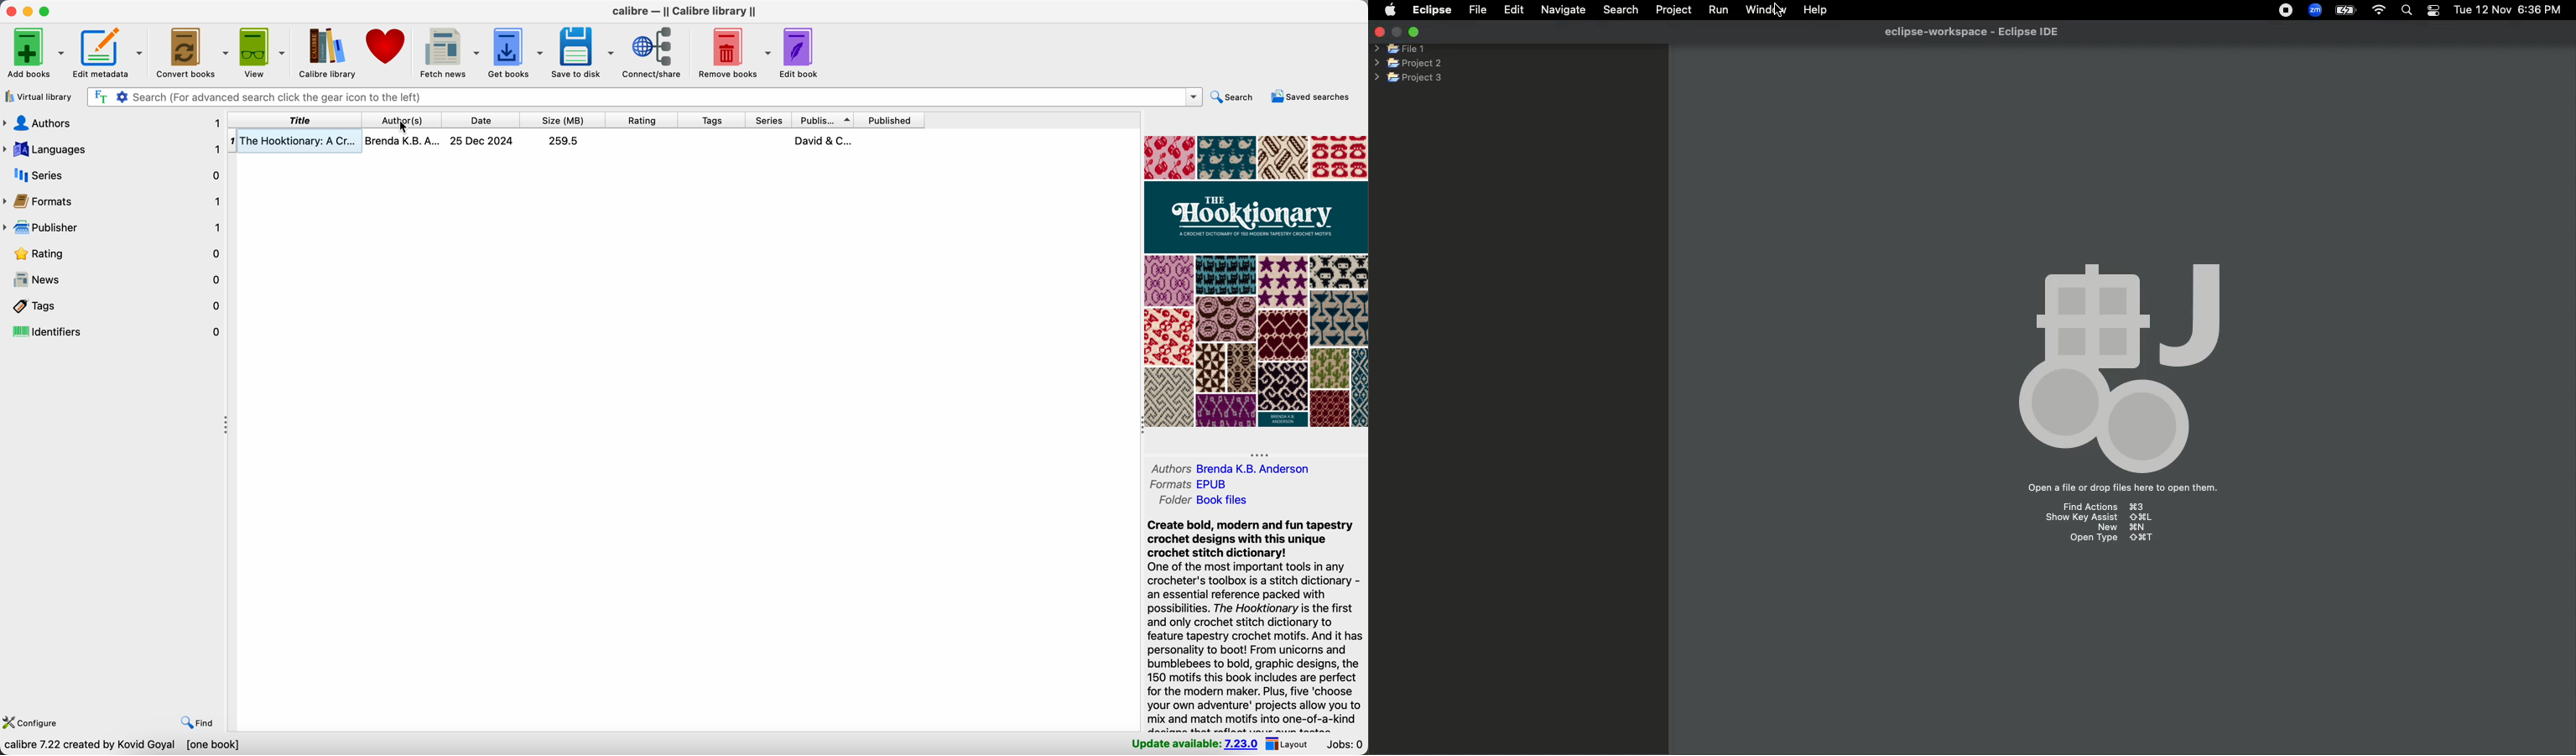 The height and width of the screenshot is (756, 2576). I want to click on search, so click(1236, 97).